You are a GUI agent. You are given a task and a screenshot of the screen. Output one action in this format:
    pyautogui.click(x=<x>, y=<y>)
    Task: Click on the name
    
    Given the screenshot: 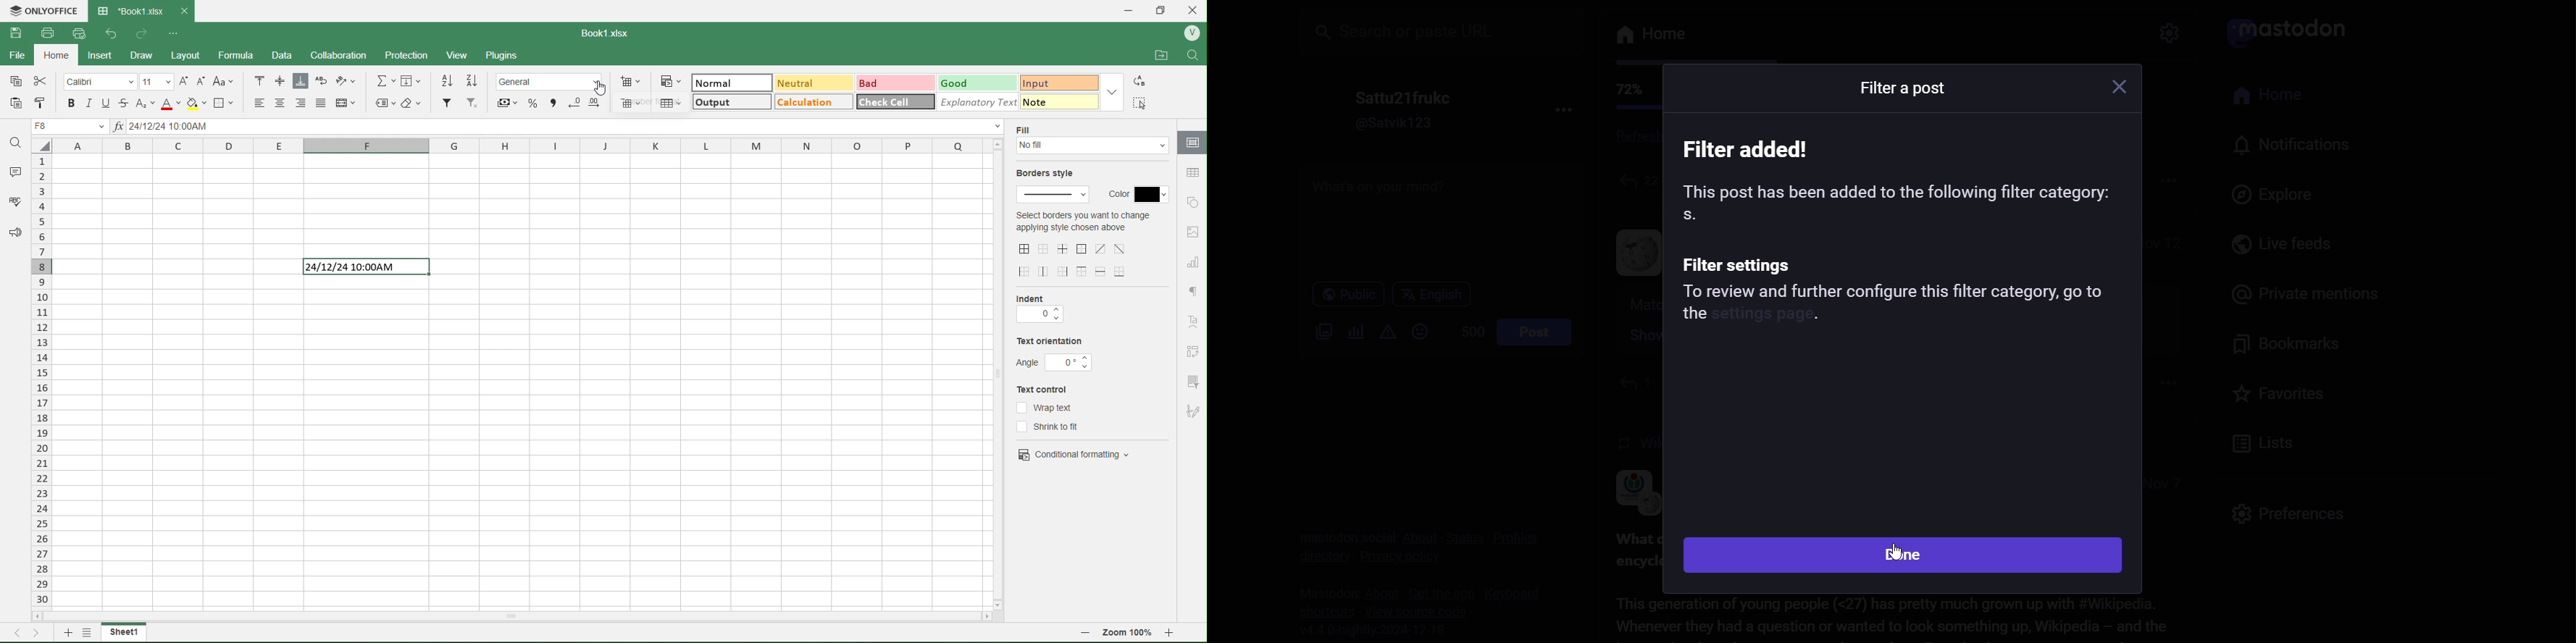 What is the action you would take?
    pyautogui.click(x=1400, y=96)
    